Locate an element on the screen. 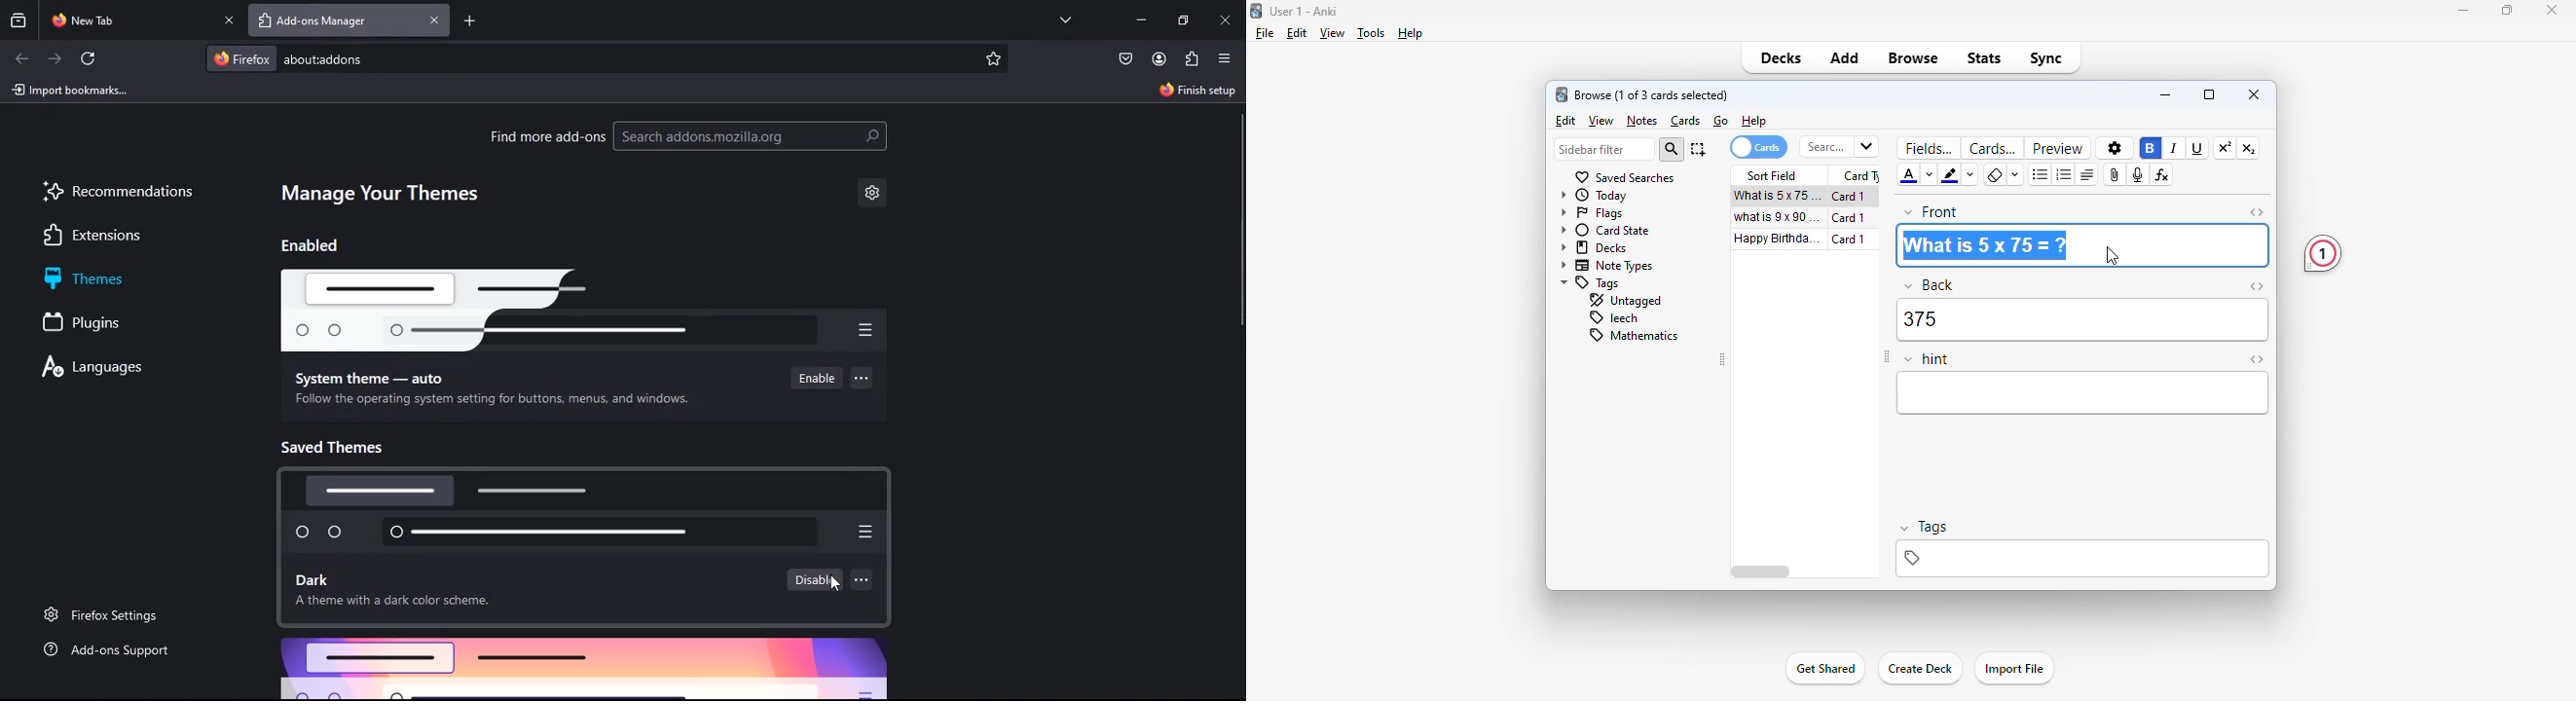 Image resolution: width=2576 pixels, height=728 pixels. subscript is located at coordinates (2249, 149).